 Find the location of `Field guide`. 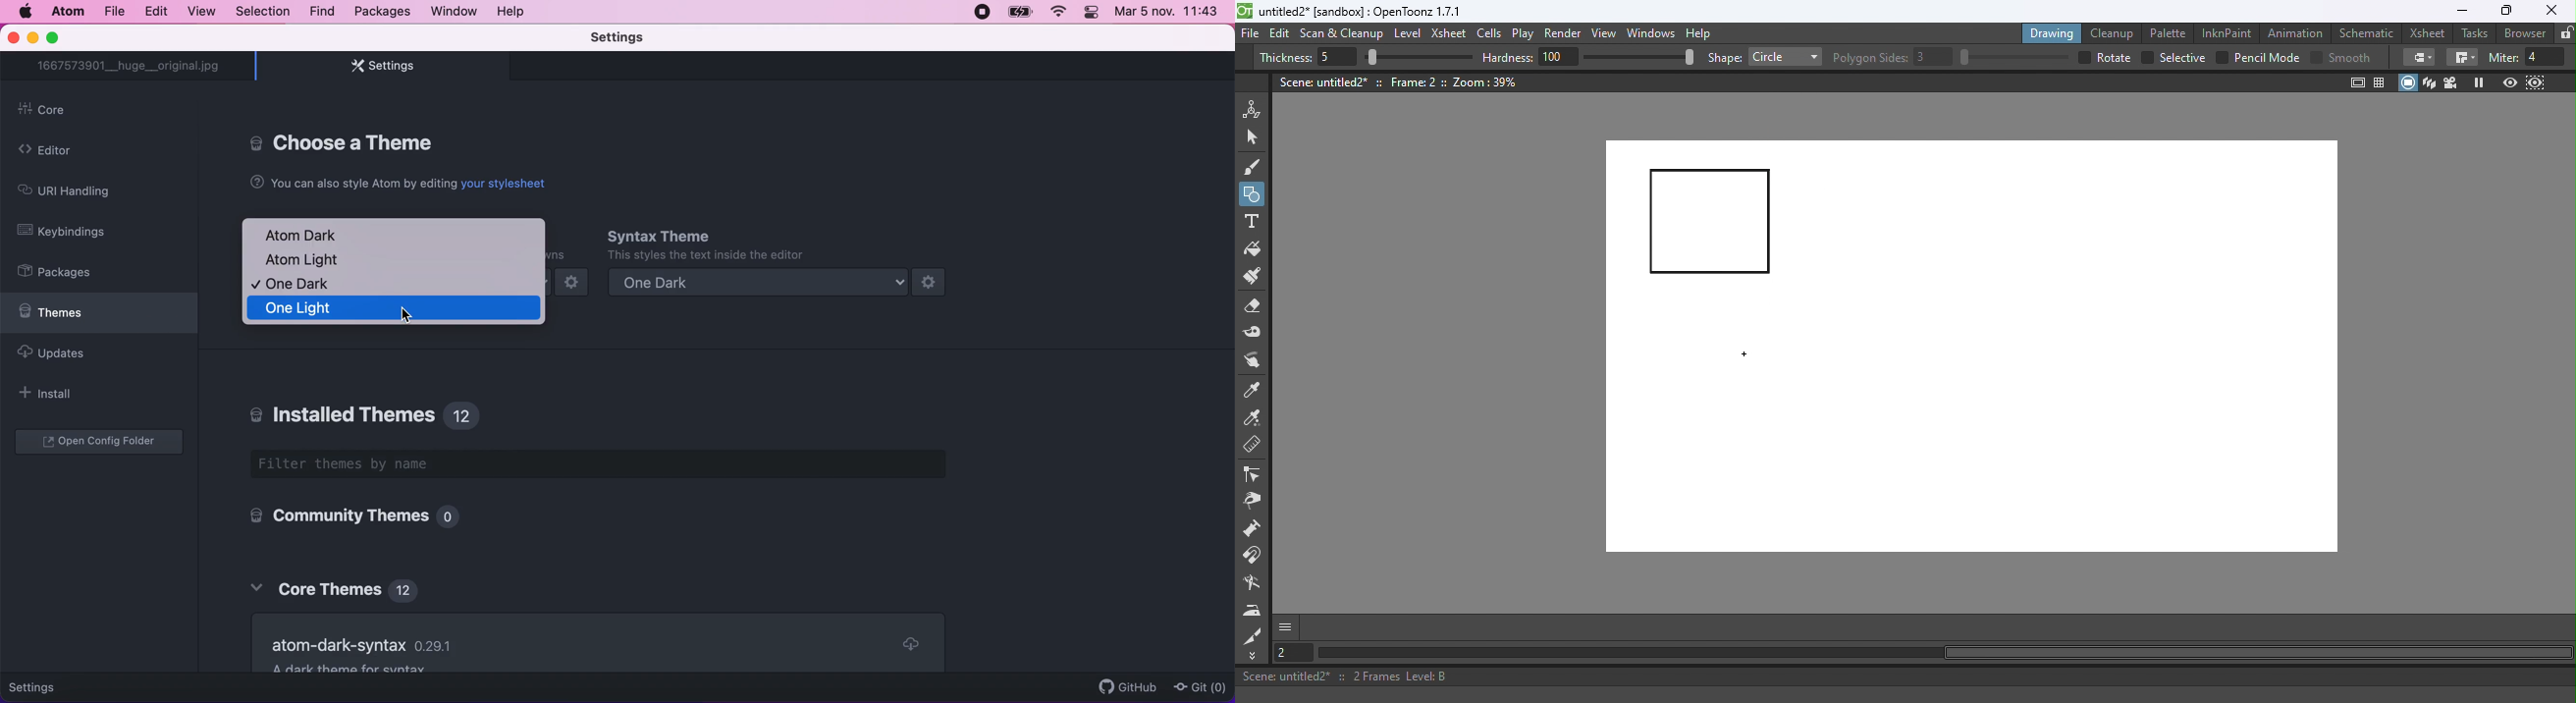

Field guide is located at coordinates (2383, 81).